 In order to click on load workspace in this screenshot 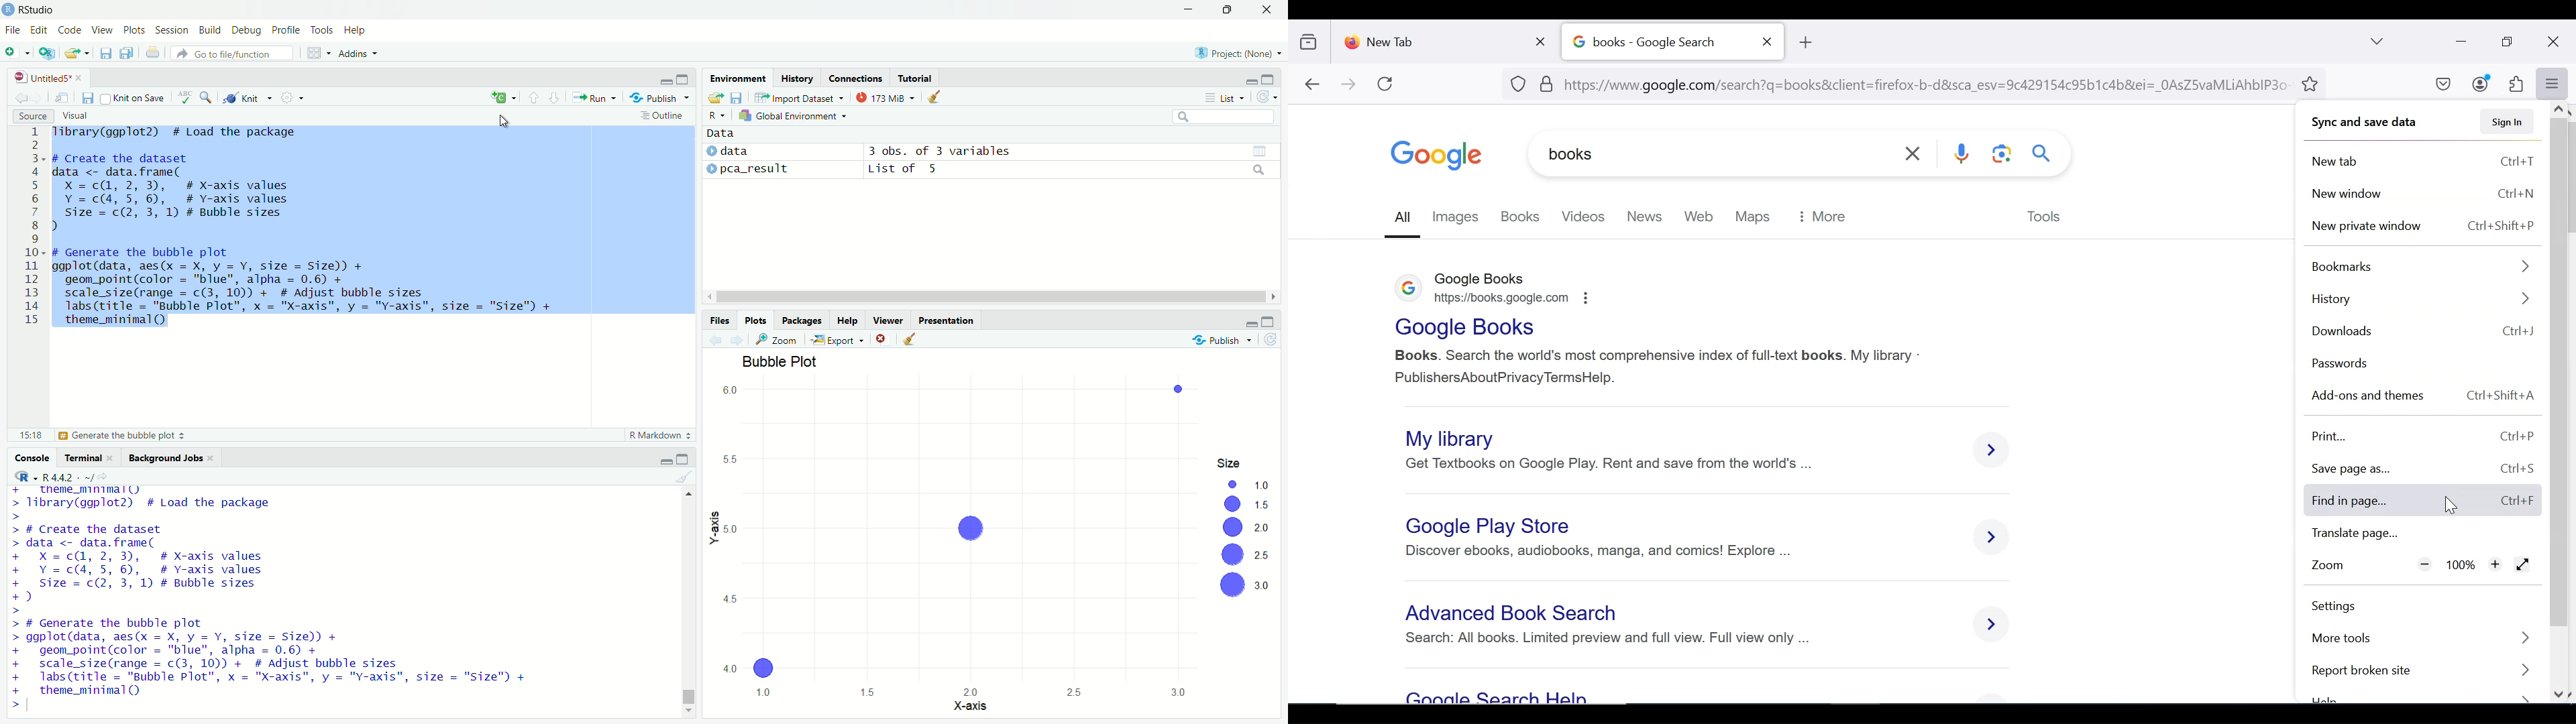, I will do `click(715, 99)`.